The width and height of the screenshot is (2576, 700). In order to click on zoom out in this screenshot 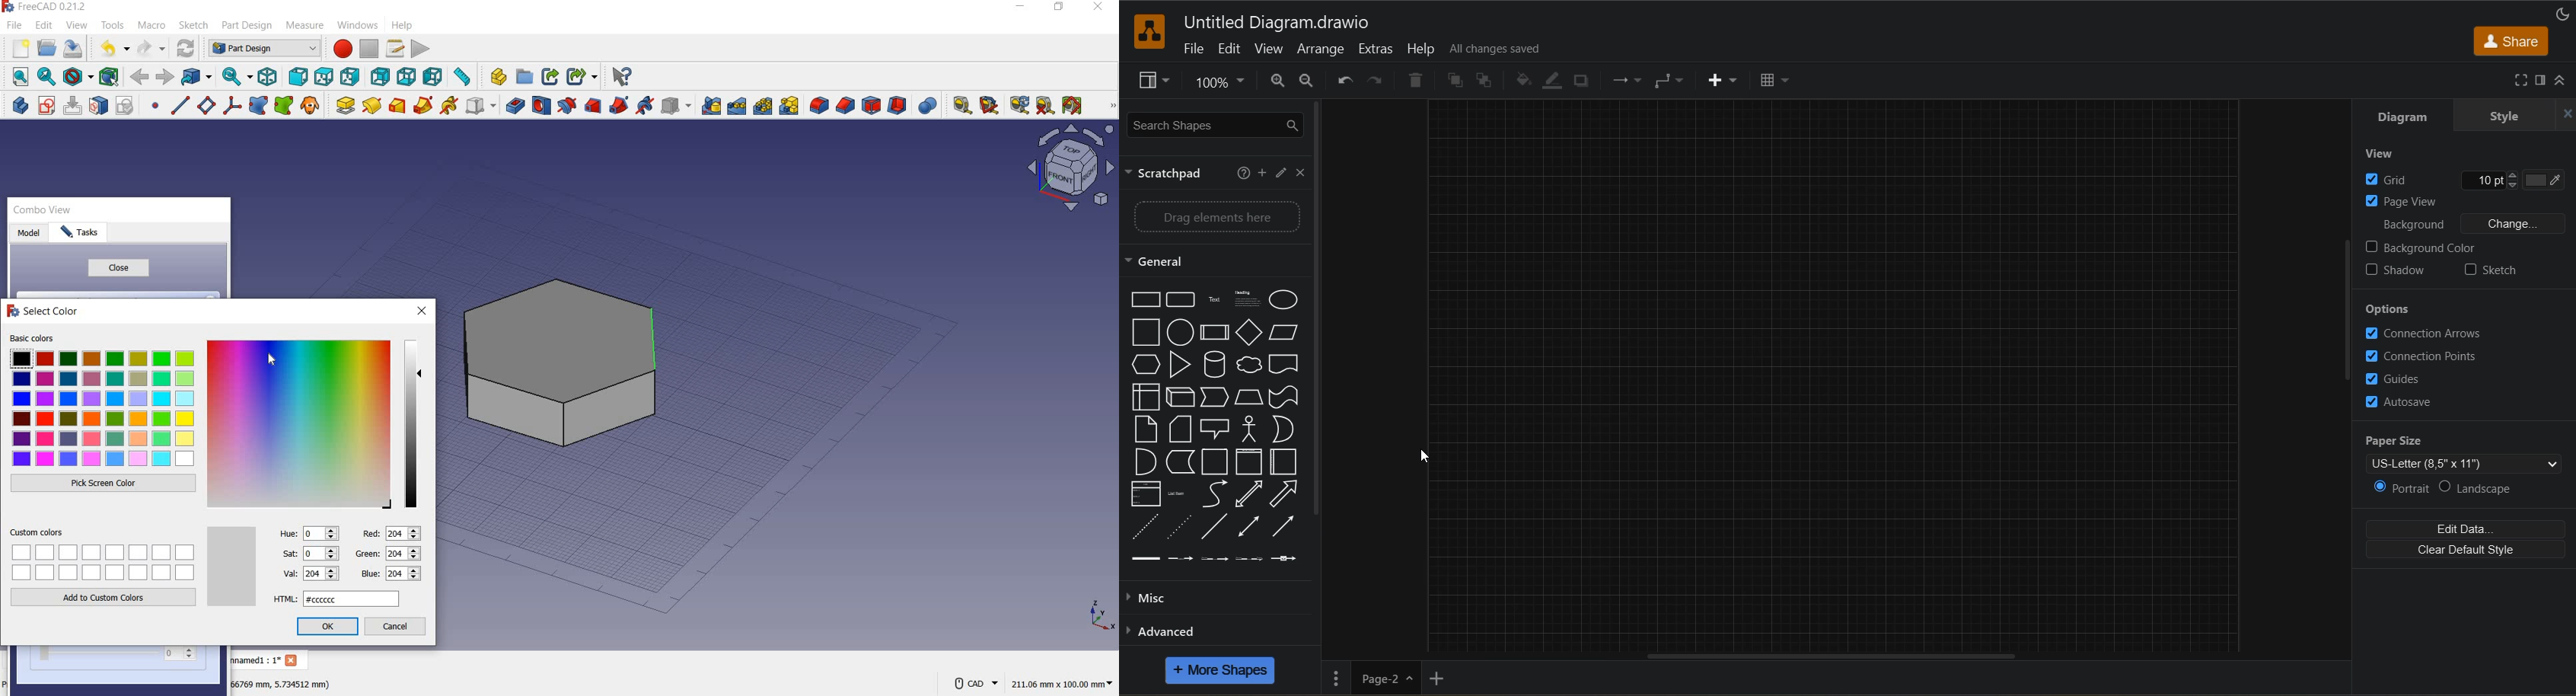, I will do `click(1306, 81)`.